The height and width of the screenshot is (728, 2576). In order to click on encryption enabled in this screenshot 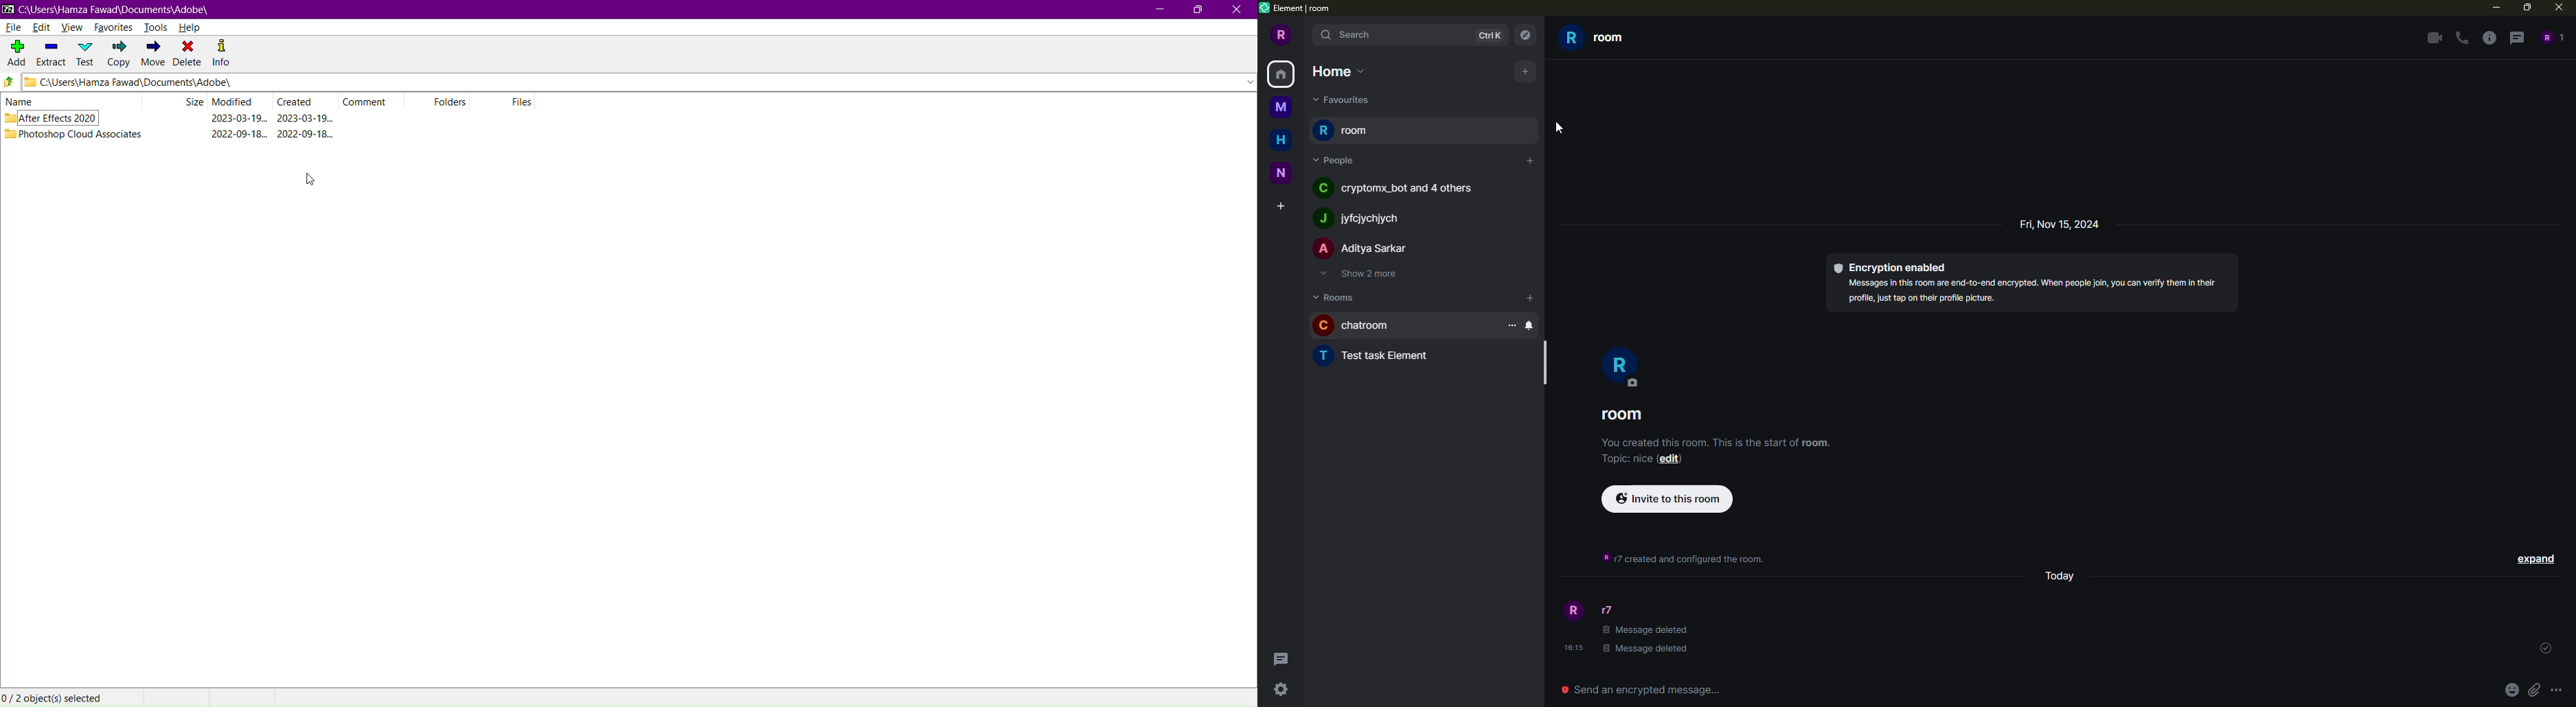, I will do `click(1893, 266)`.